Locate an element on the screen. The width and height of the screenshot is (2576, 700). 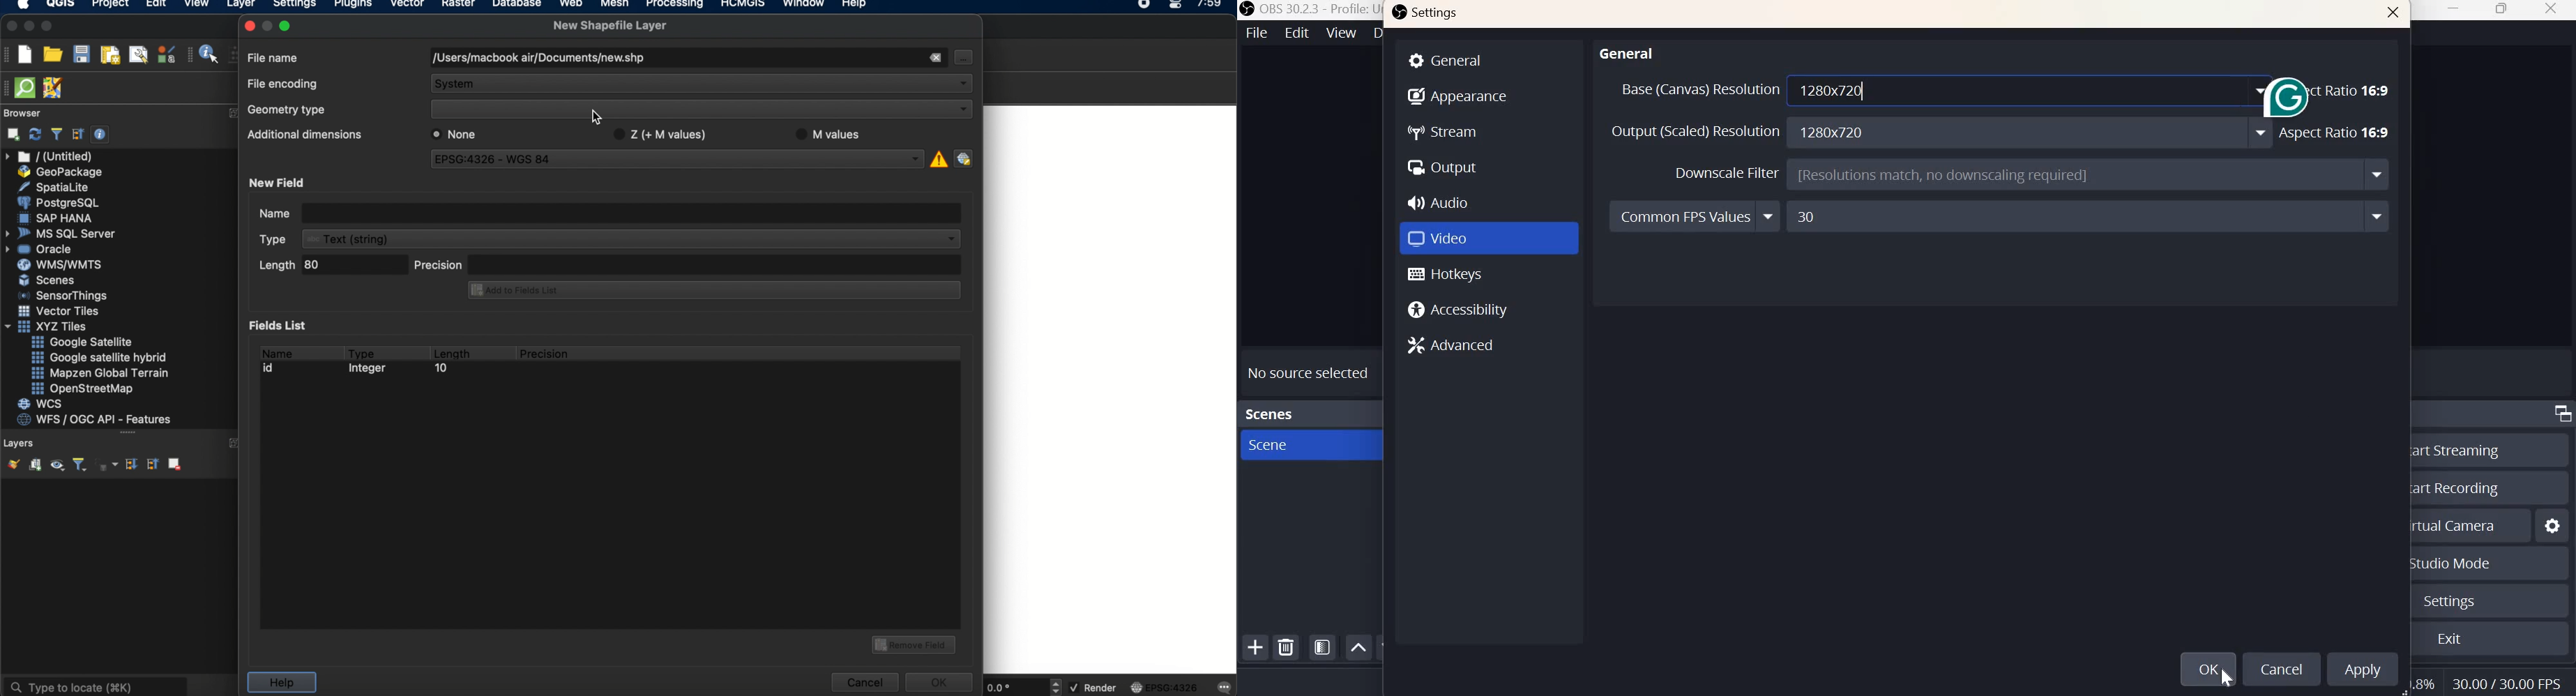
Exit is located at coordinates (2450, 640).